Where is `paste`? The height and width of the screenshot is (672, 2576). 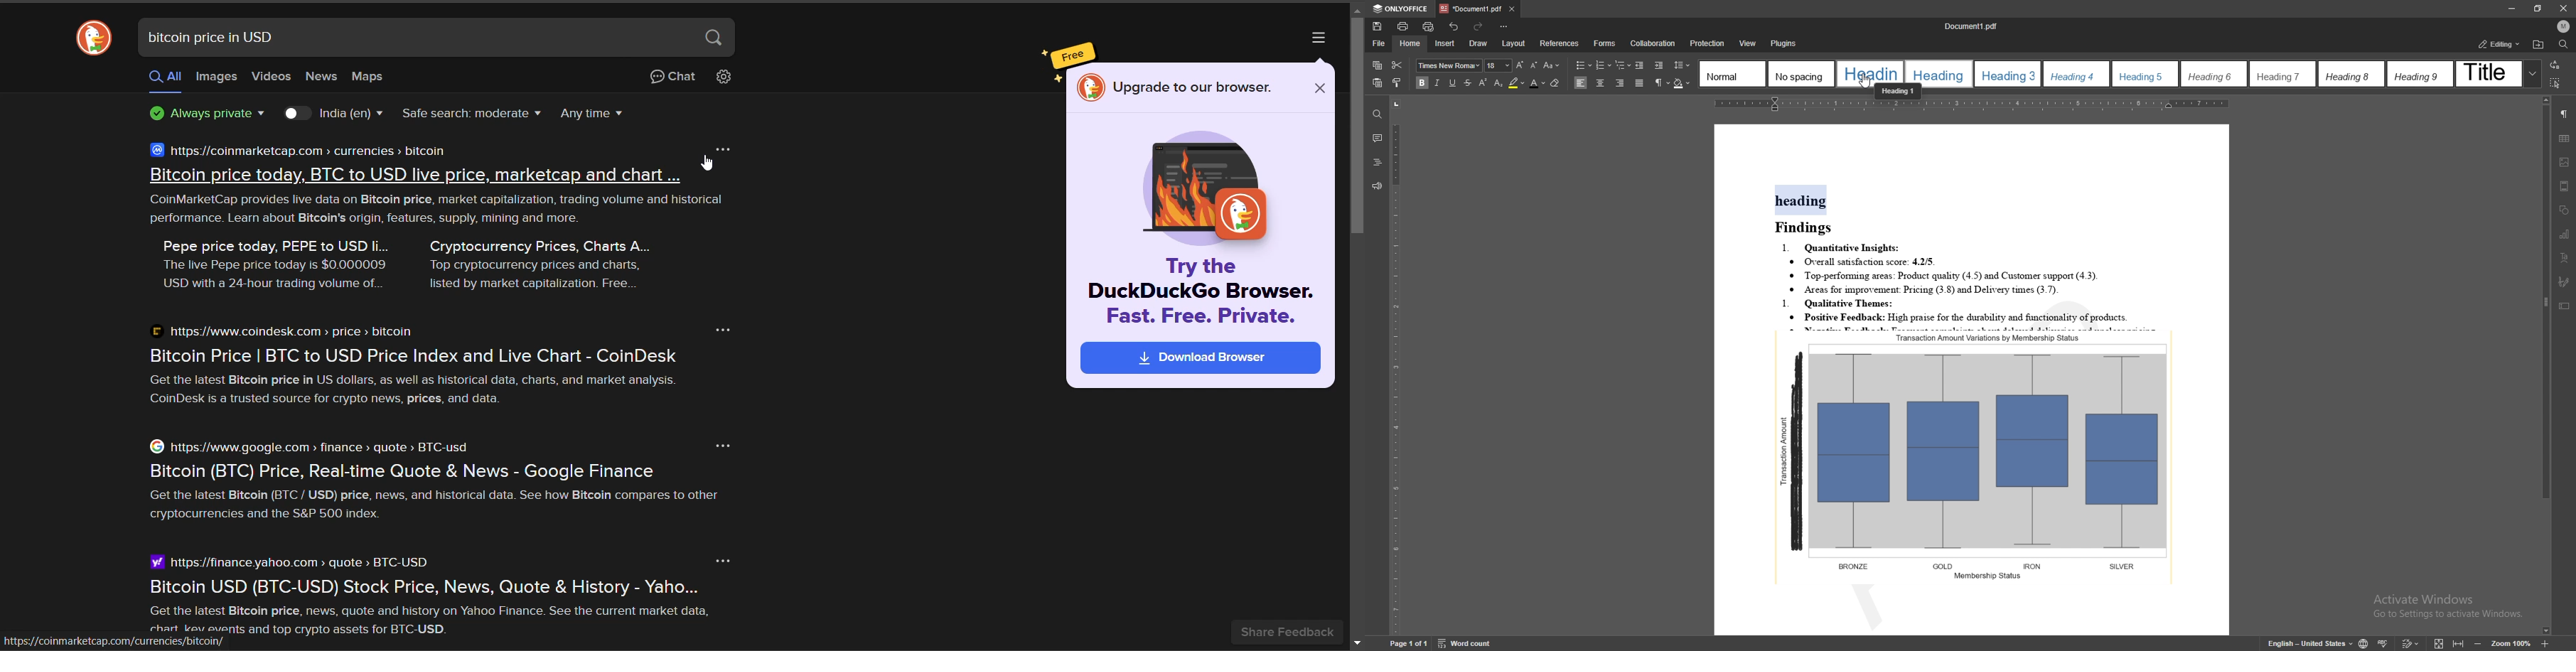 paste is located at coordinates (1377, 83).